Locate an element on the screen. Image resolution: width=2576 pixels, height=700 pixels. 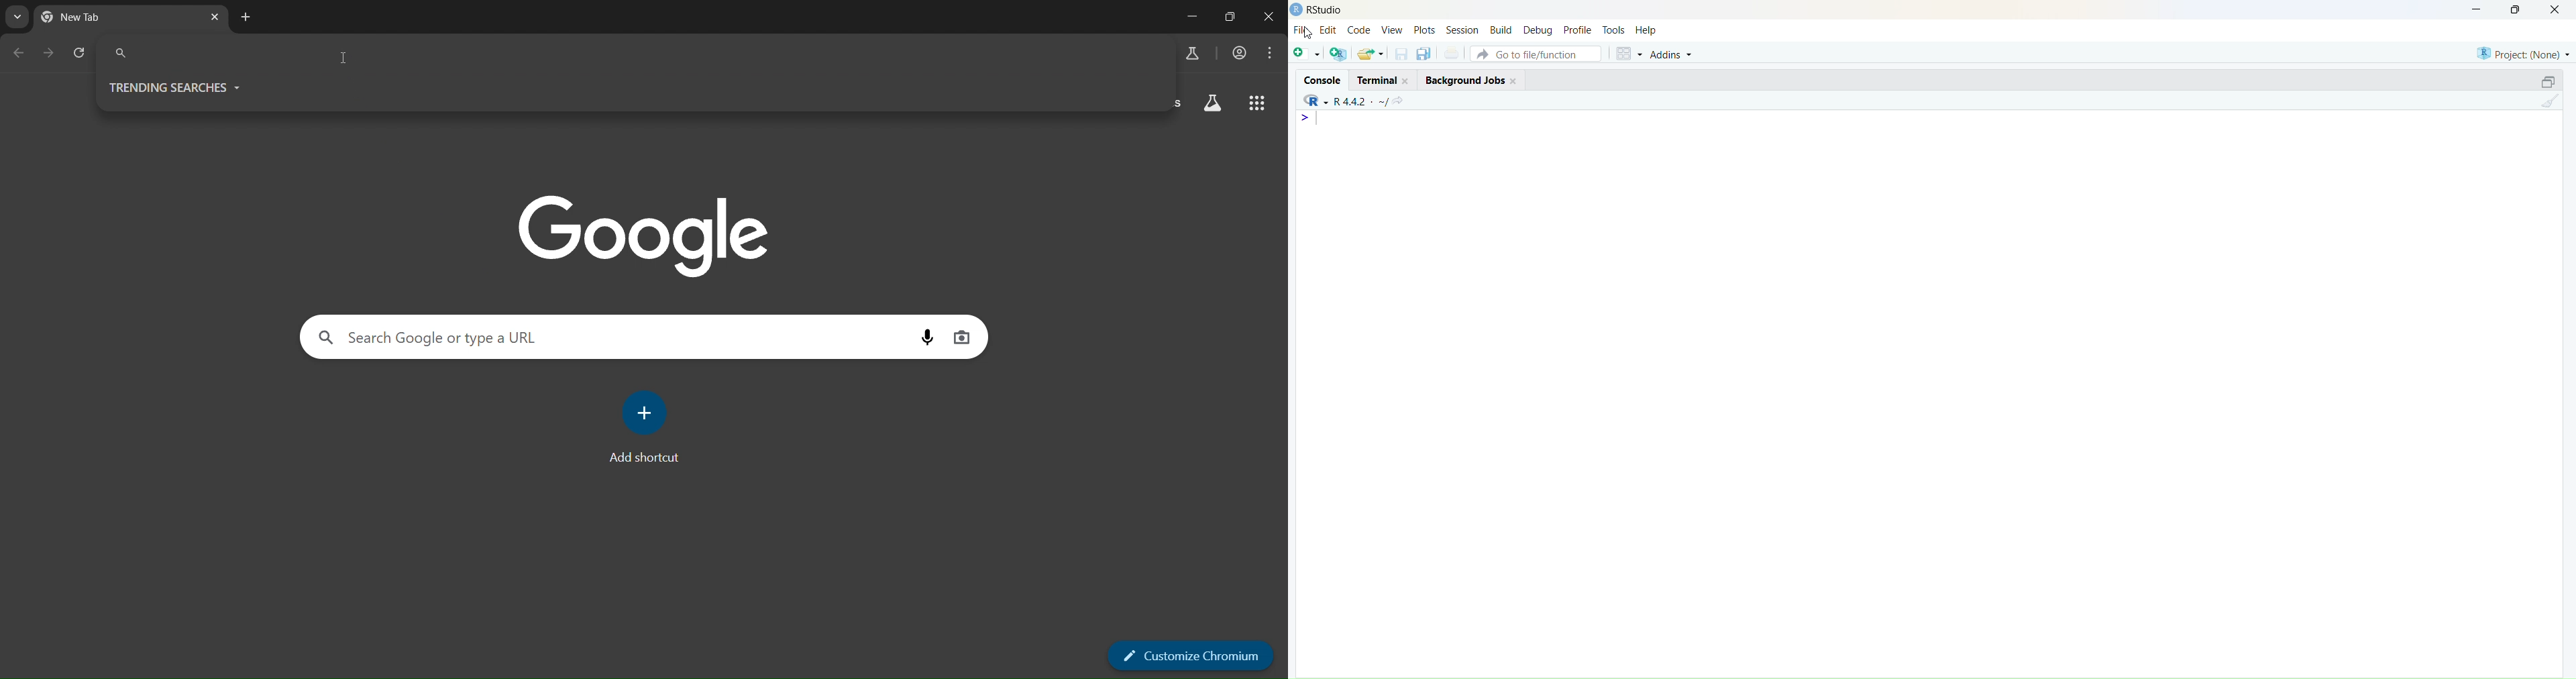
Print the current file is located at coordinates (1450, 53).